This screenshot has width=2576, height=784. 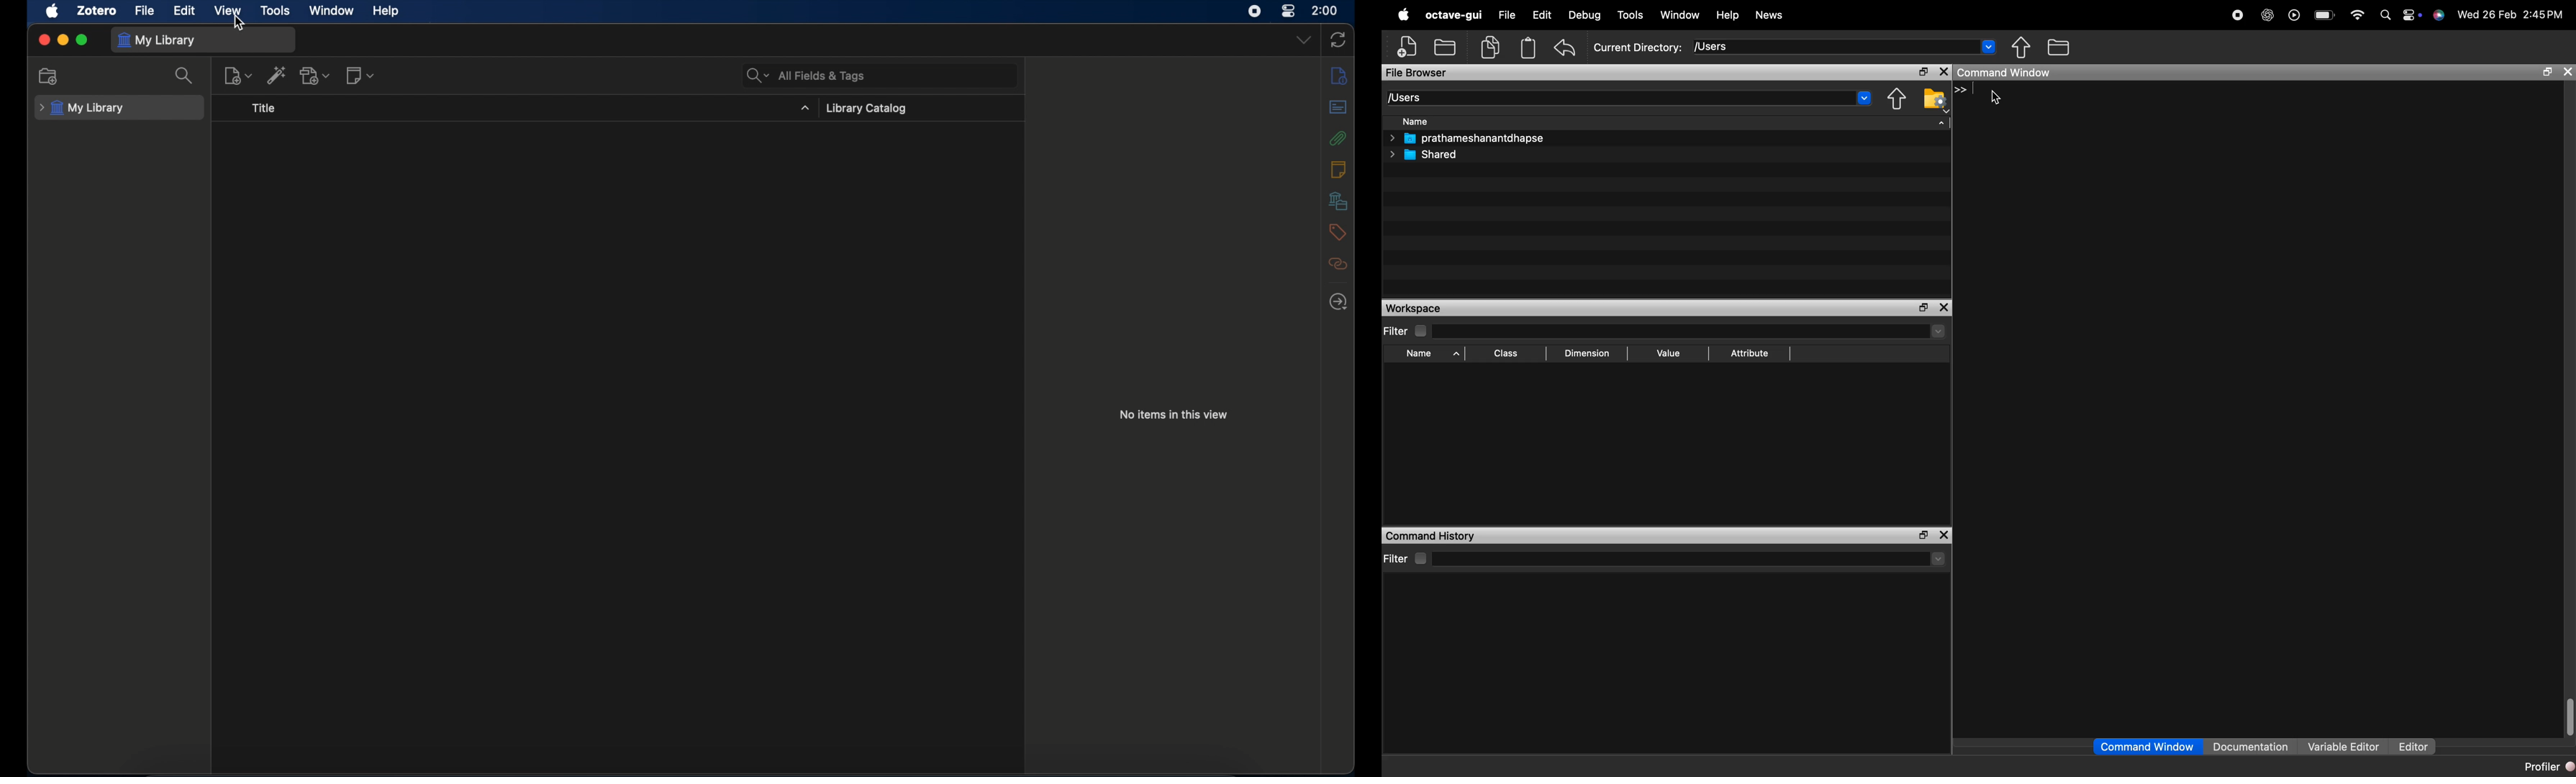 I want to click on tags, so click(x=1339, y=232).